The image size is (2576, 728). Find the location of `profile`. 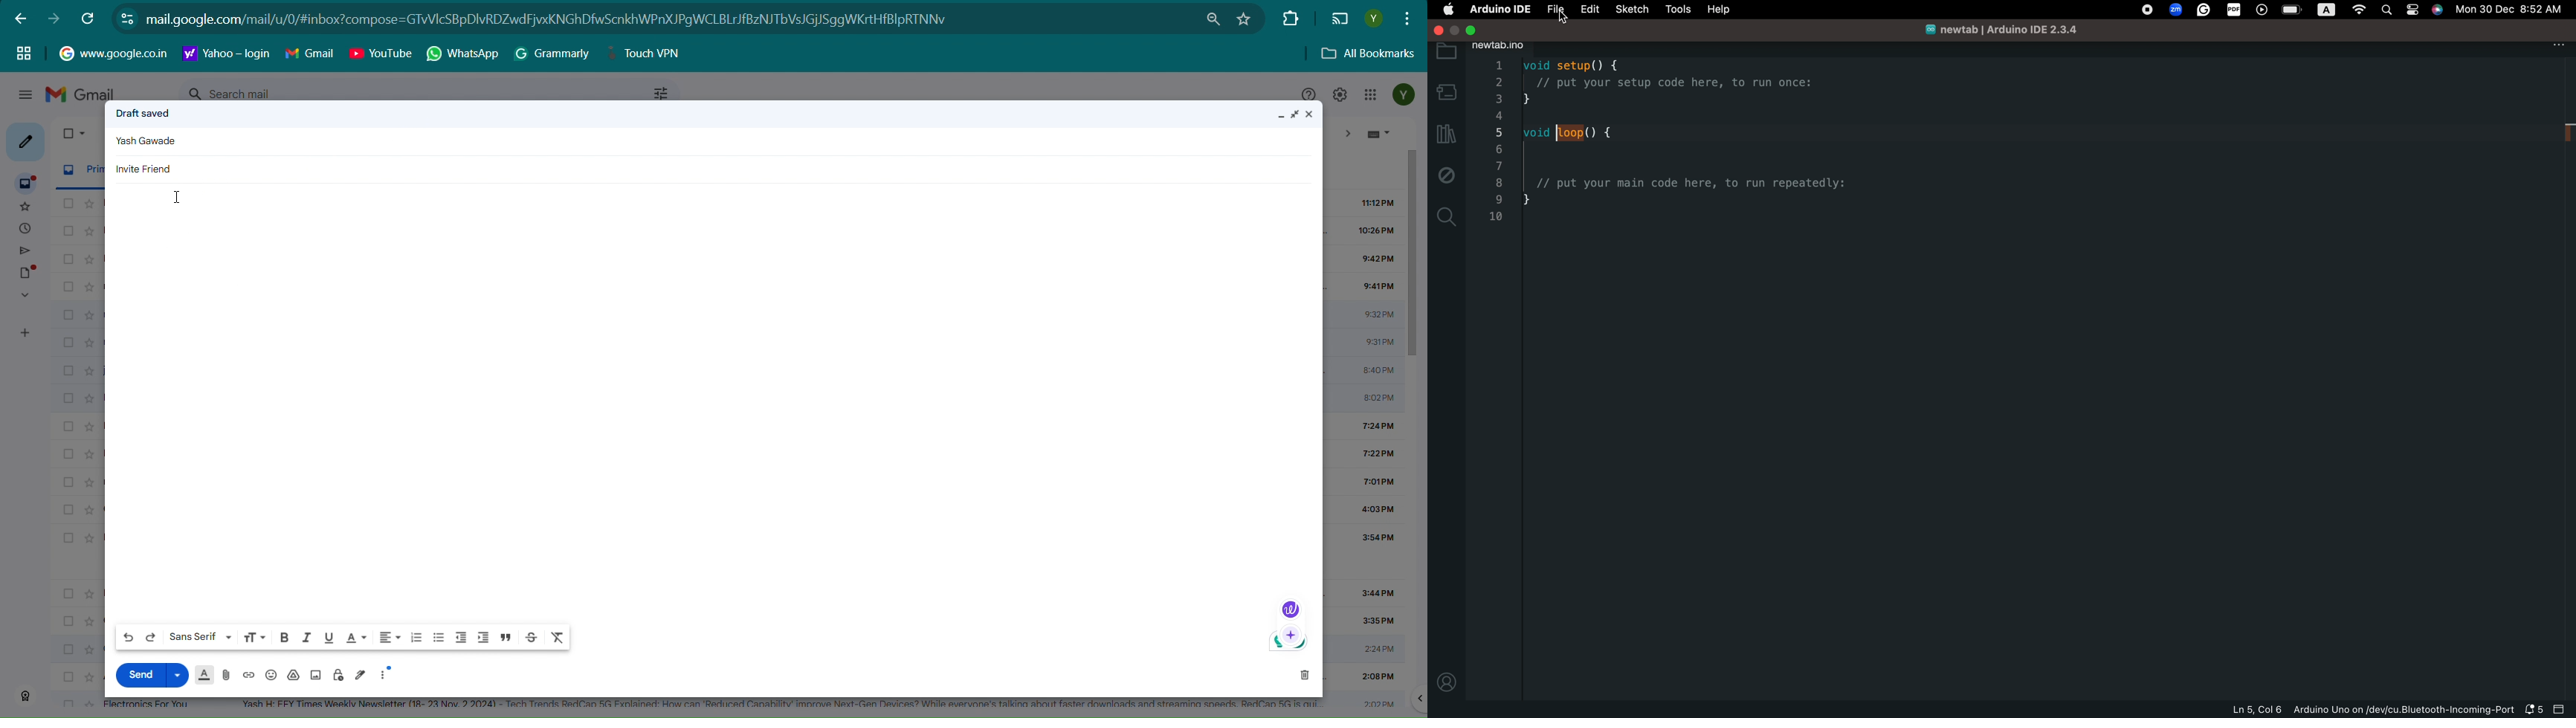

profile is located at coordinates (1446, 681).